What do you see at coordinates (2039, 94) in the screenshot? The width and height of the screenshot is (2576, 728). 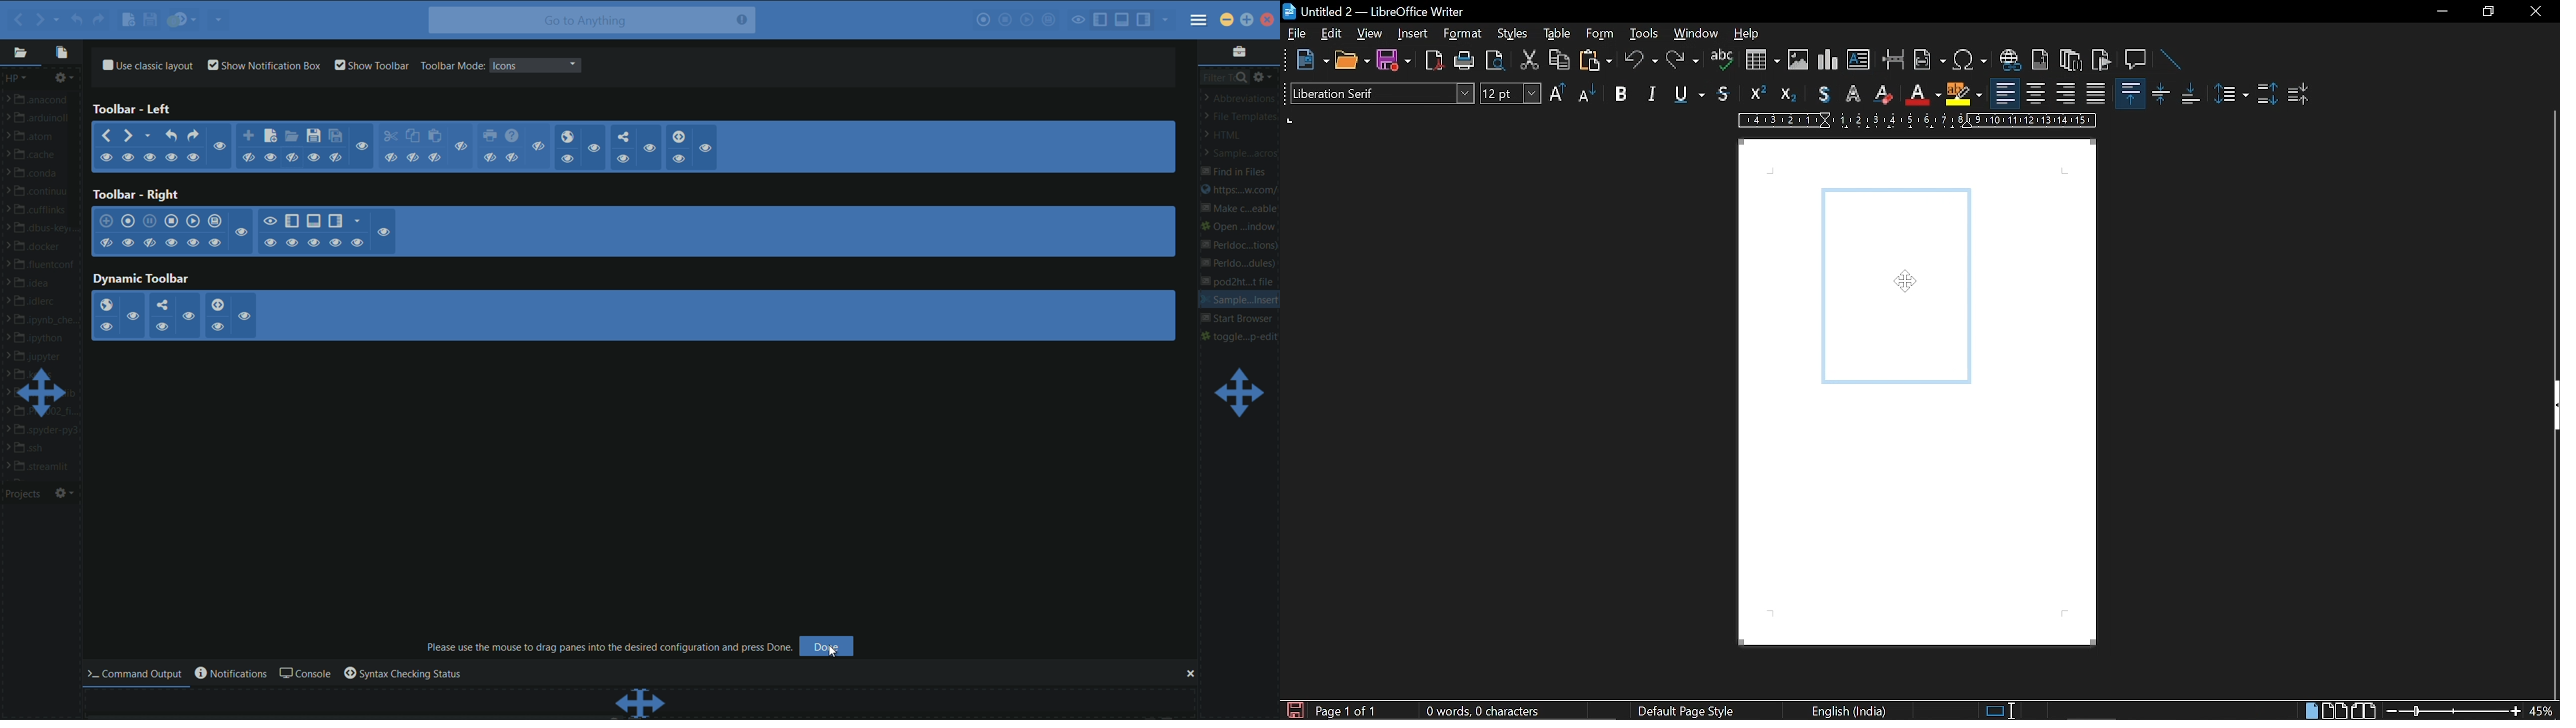 I see `align center` at bounding box center [2039, 94].